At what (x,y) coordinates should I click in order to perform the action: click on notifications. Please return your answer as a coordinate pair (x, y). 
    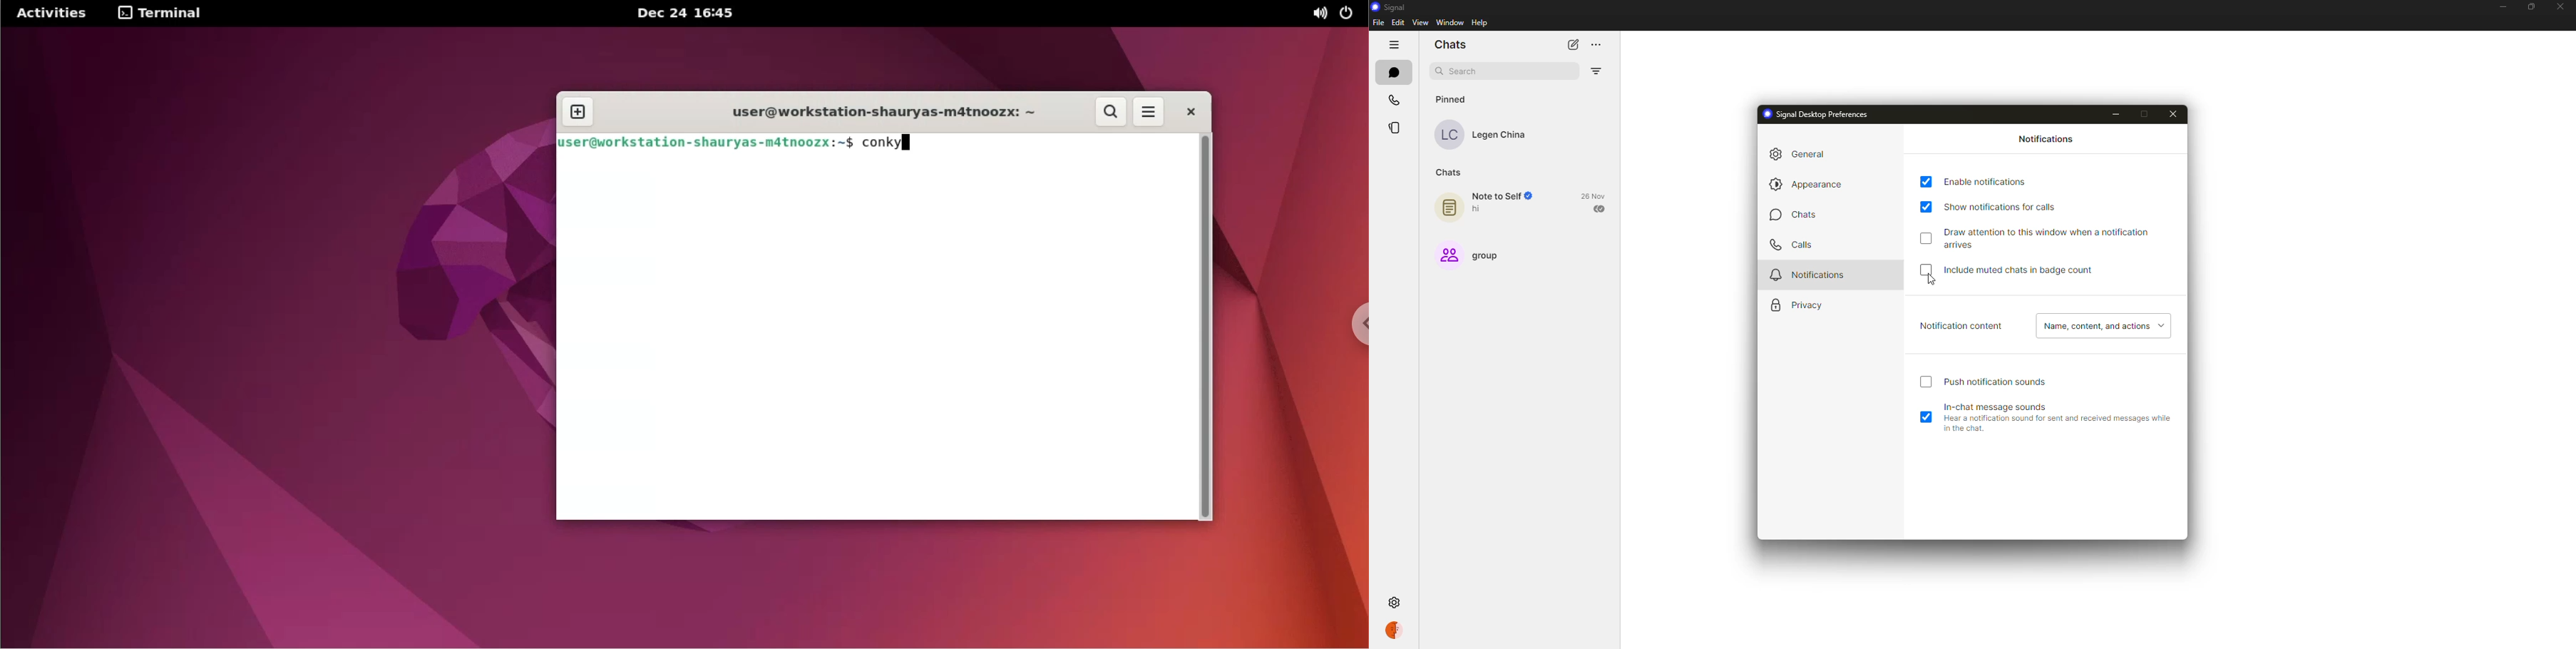
    Looking at the image, I should click on (2047, 140).